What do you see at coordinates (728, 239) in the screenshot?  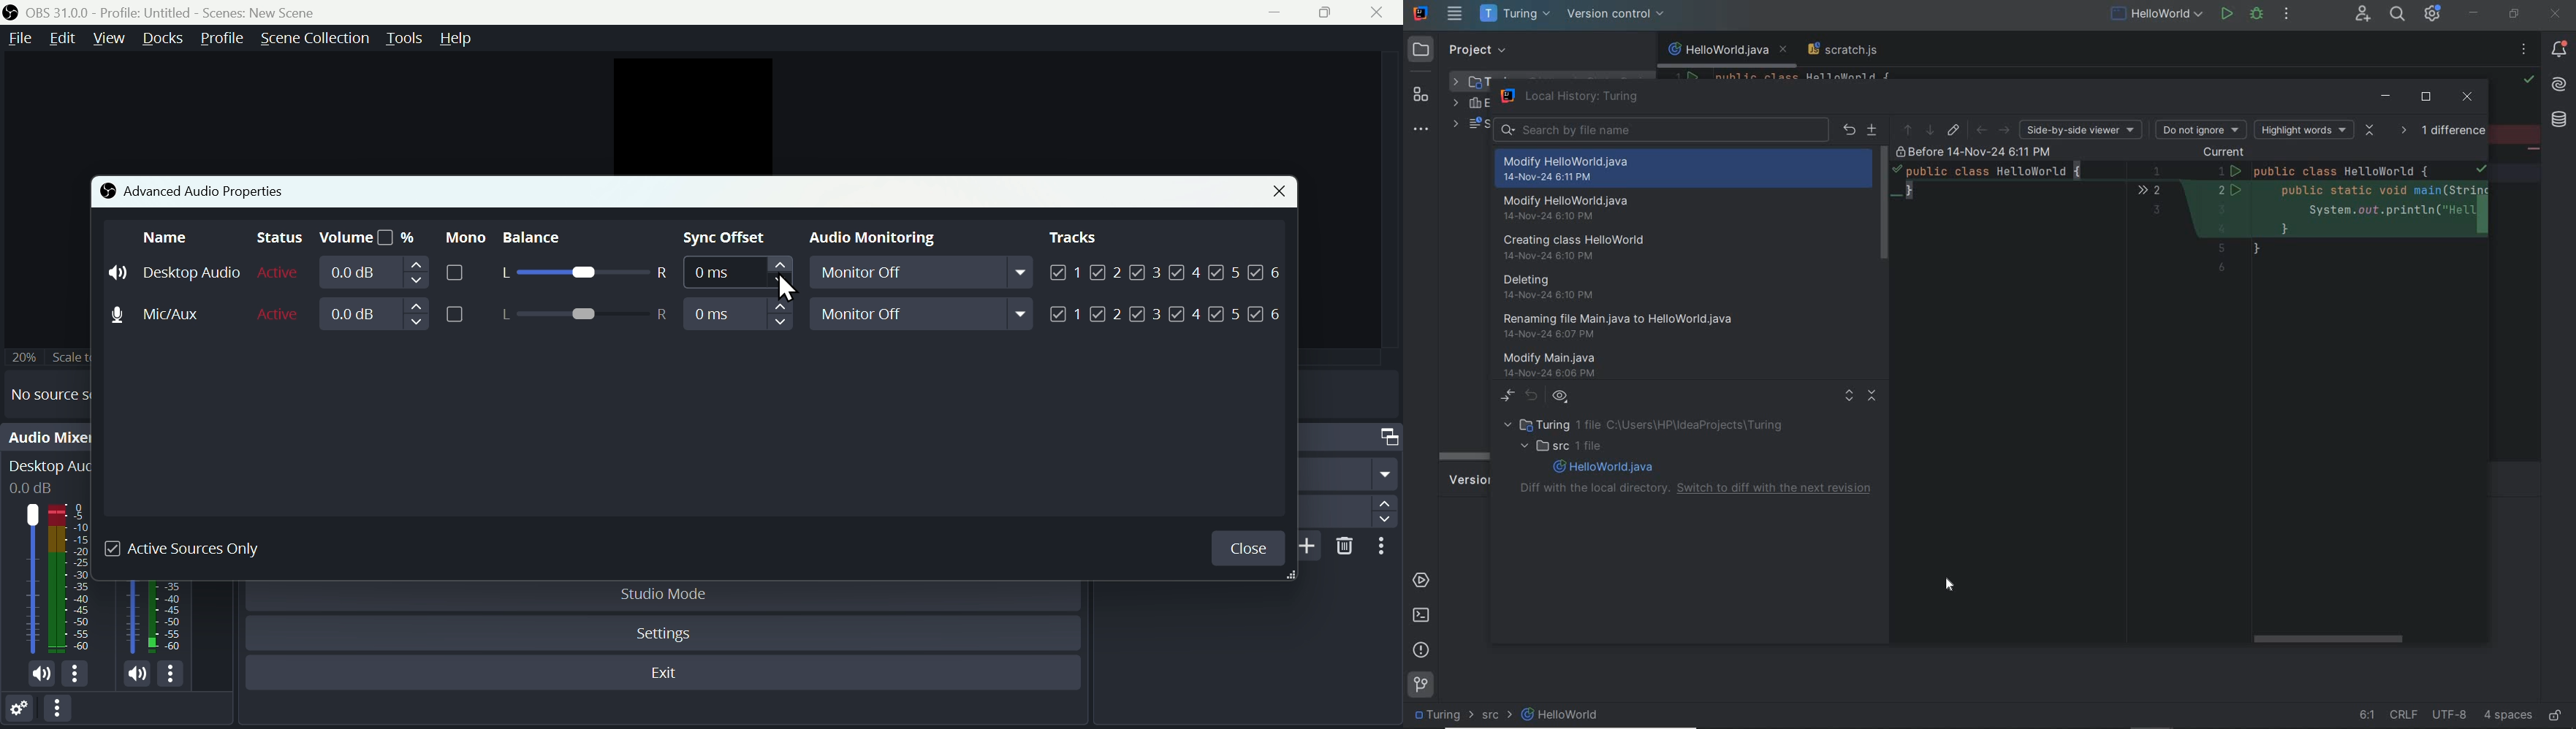 I see `Sync offset` at bounding box center [728, 239].